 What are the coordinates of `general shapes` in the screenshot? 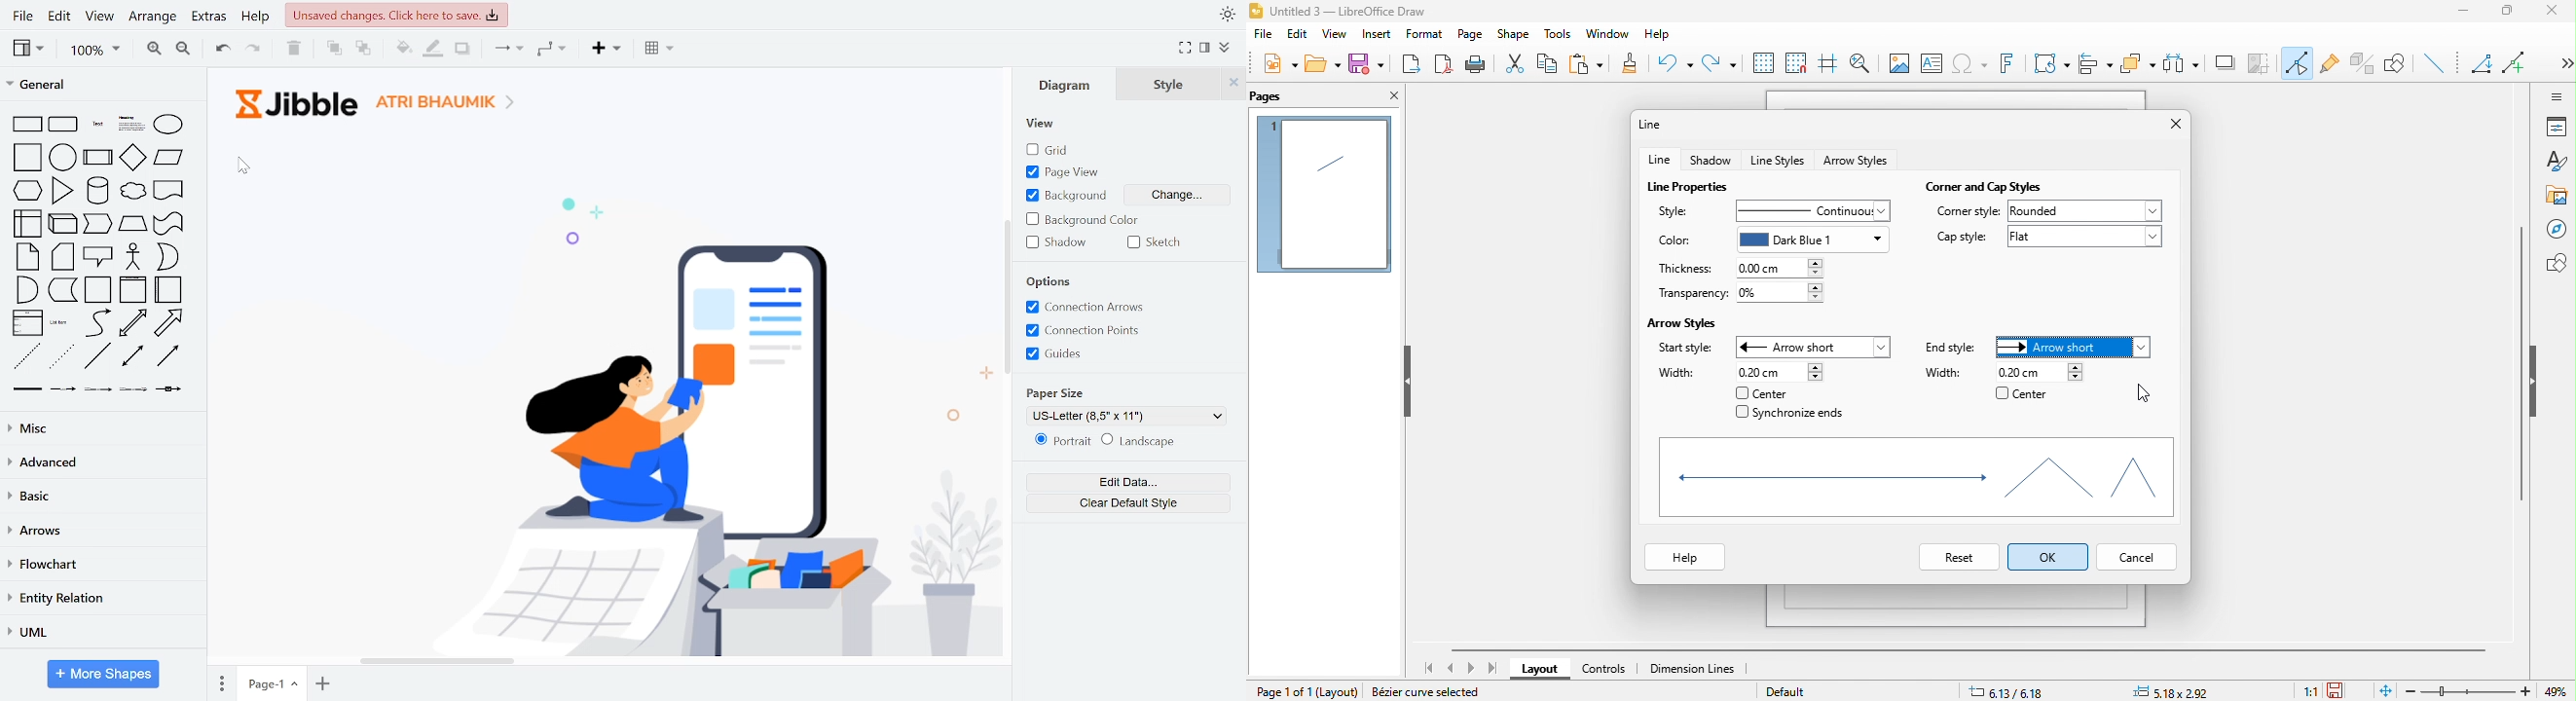 It's located at (168, 157).